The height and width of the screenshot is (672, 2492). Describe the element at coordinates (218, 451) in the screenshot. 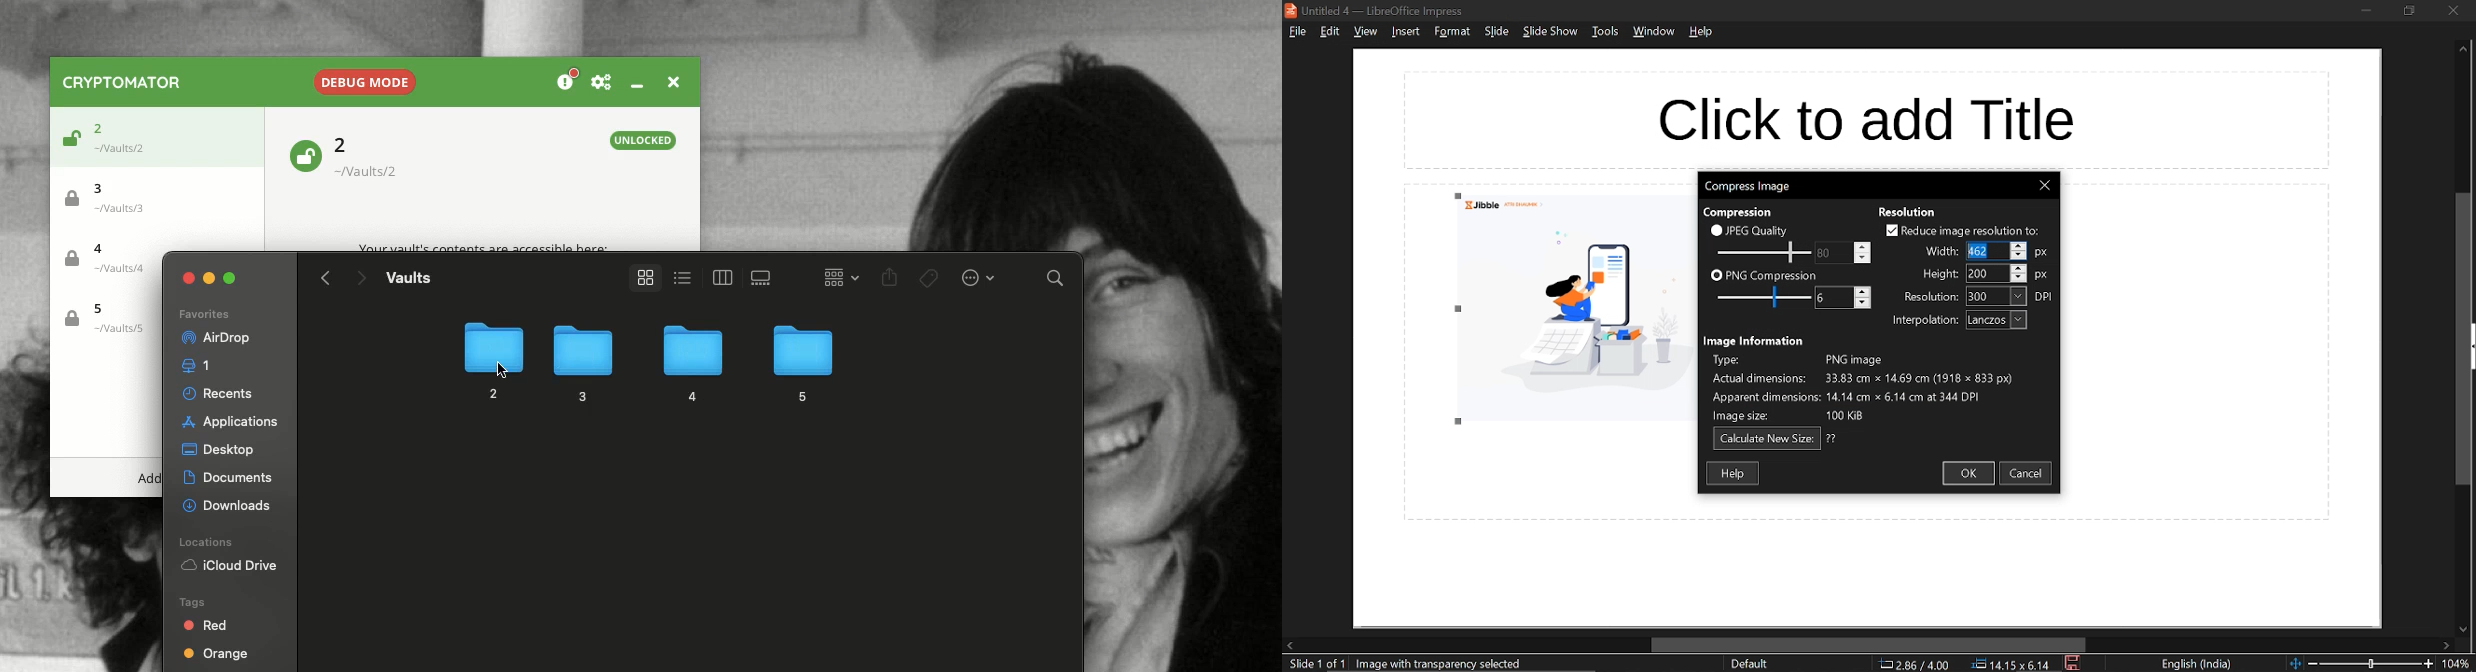

I see `Desktop` at that location.